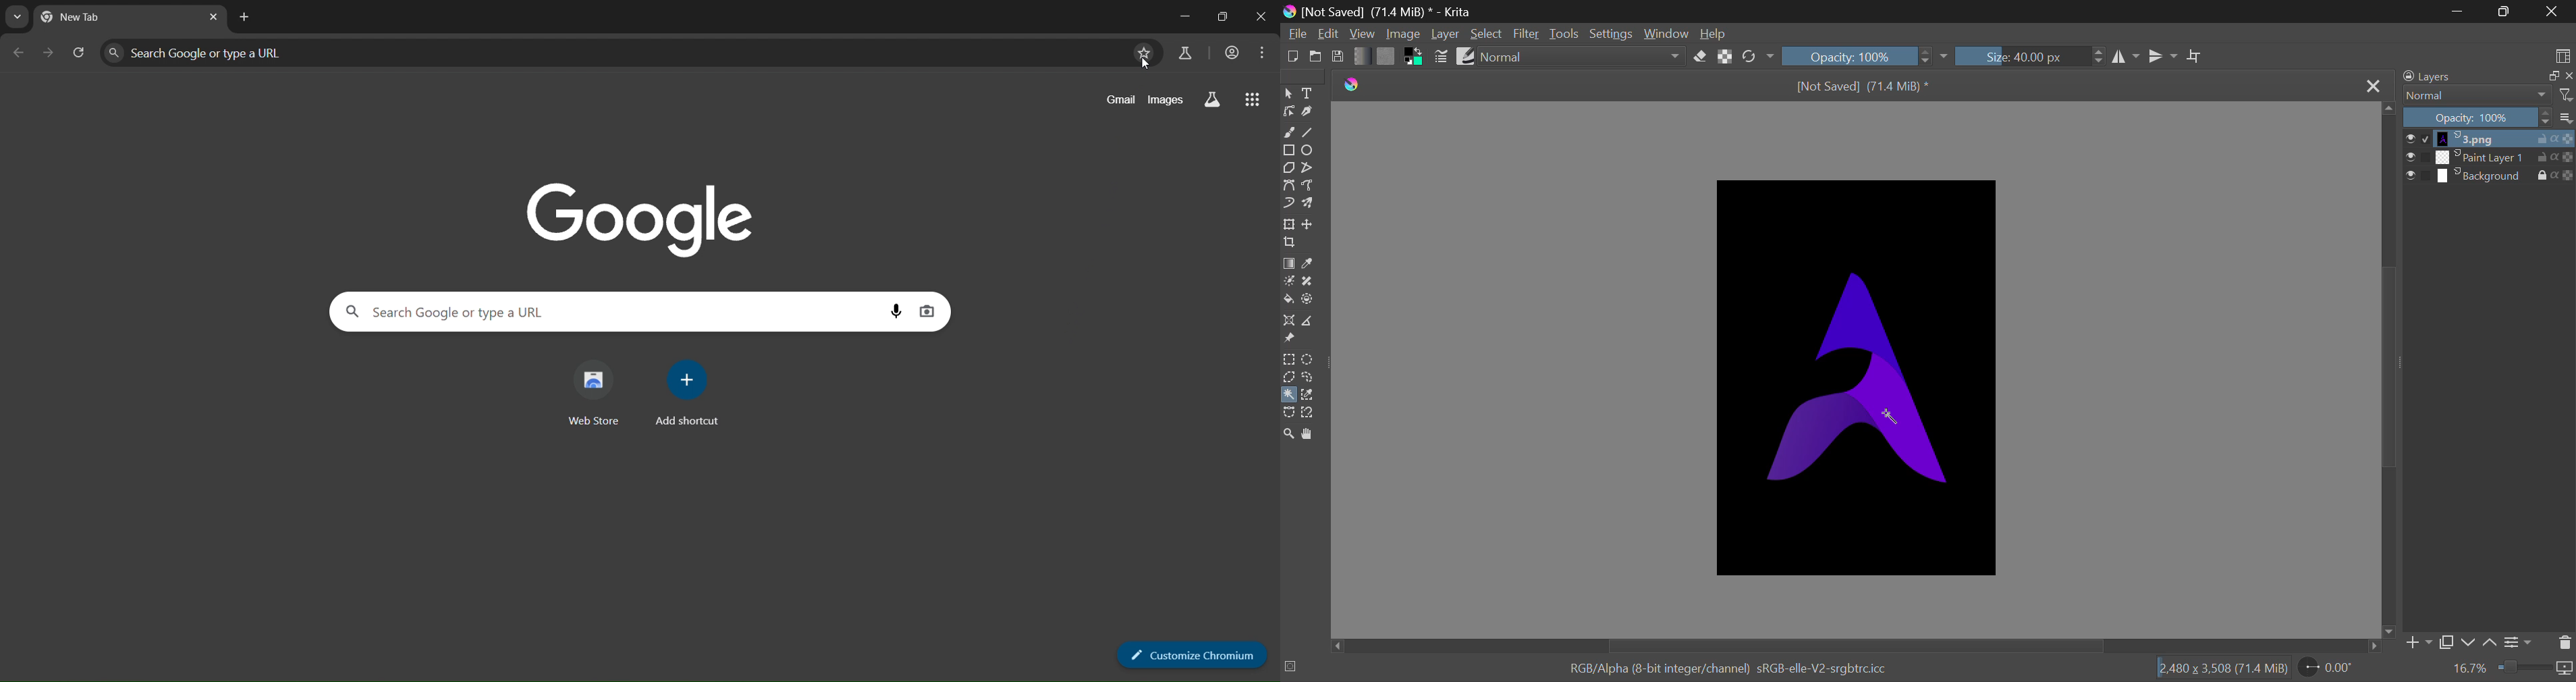 The height and width of the screenshot is (700, 2576). What do you see at coordinates (2523, 666) in the screenshot?
I see `Zoom slider` at bounding box center [2523, 666].